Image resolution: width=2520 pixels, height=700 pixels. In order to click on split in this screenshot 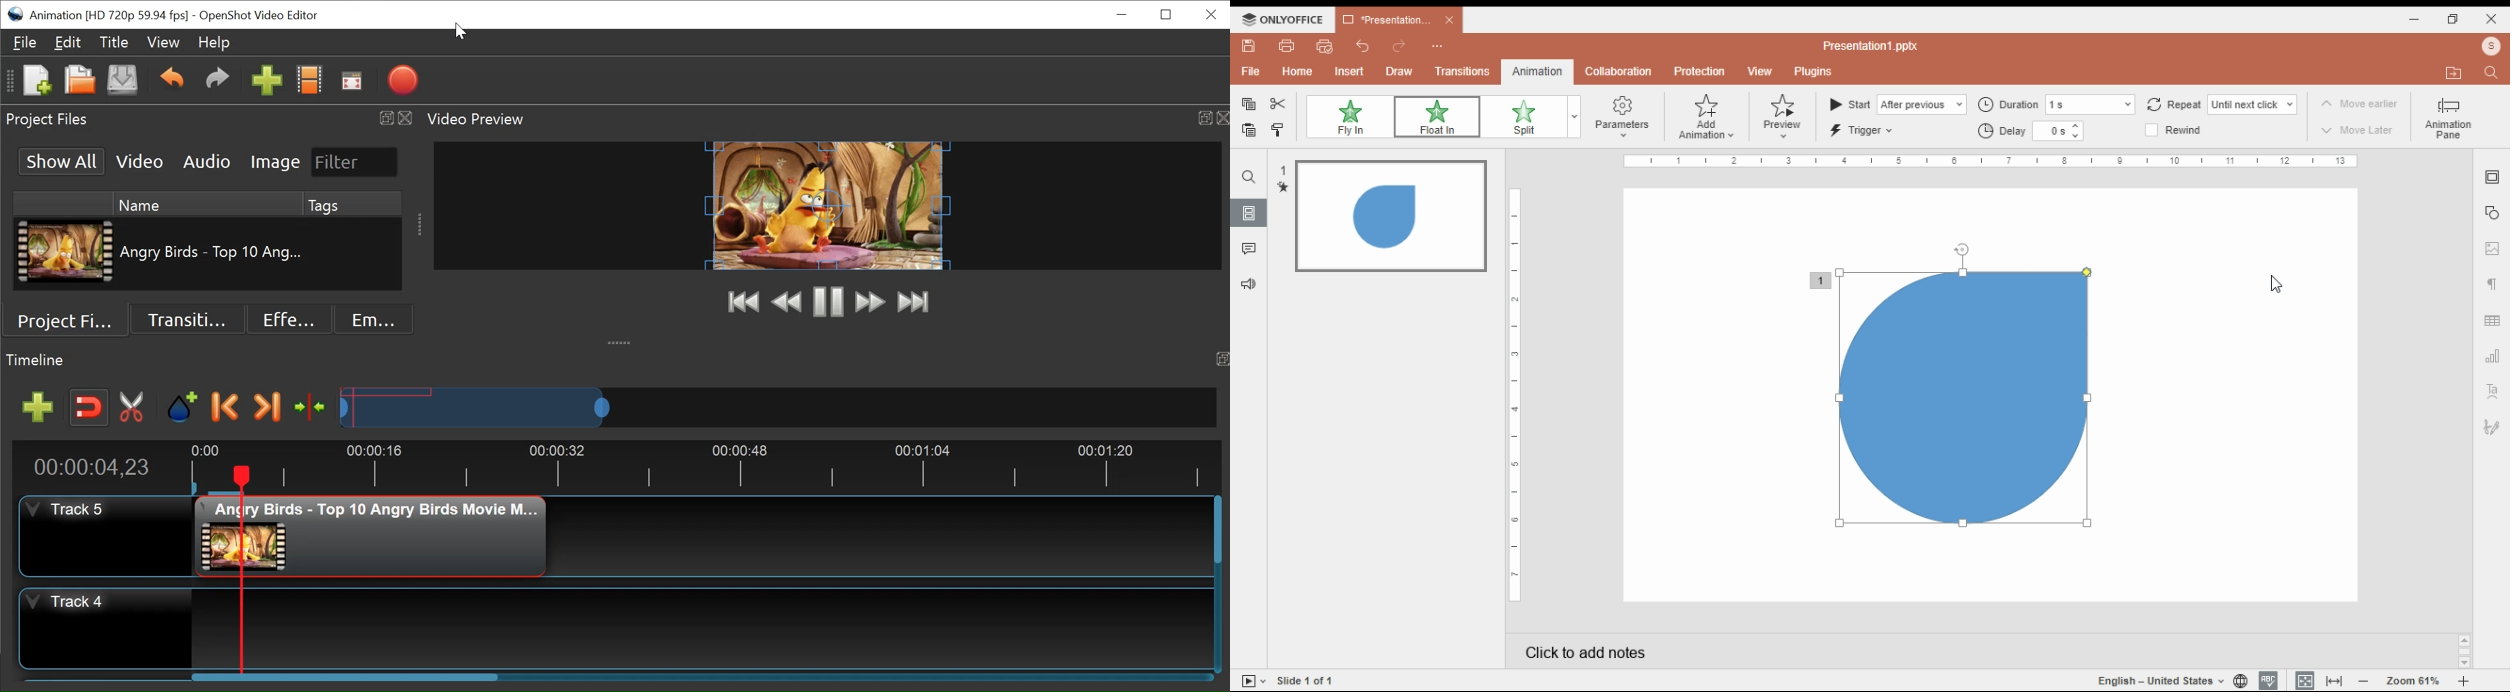, I will do `click(1522, 118)`.